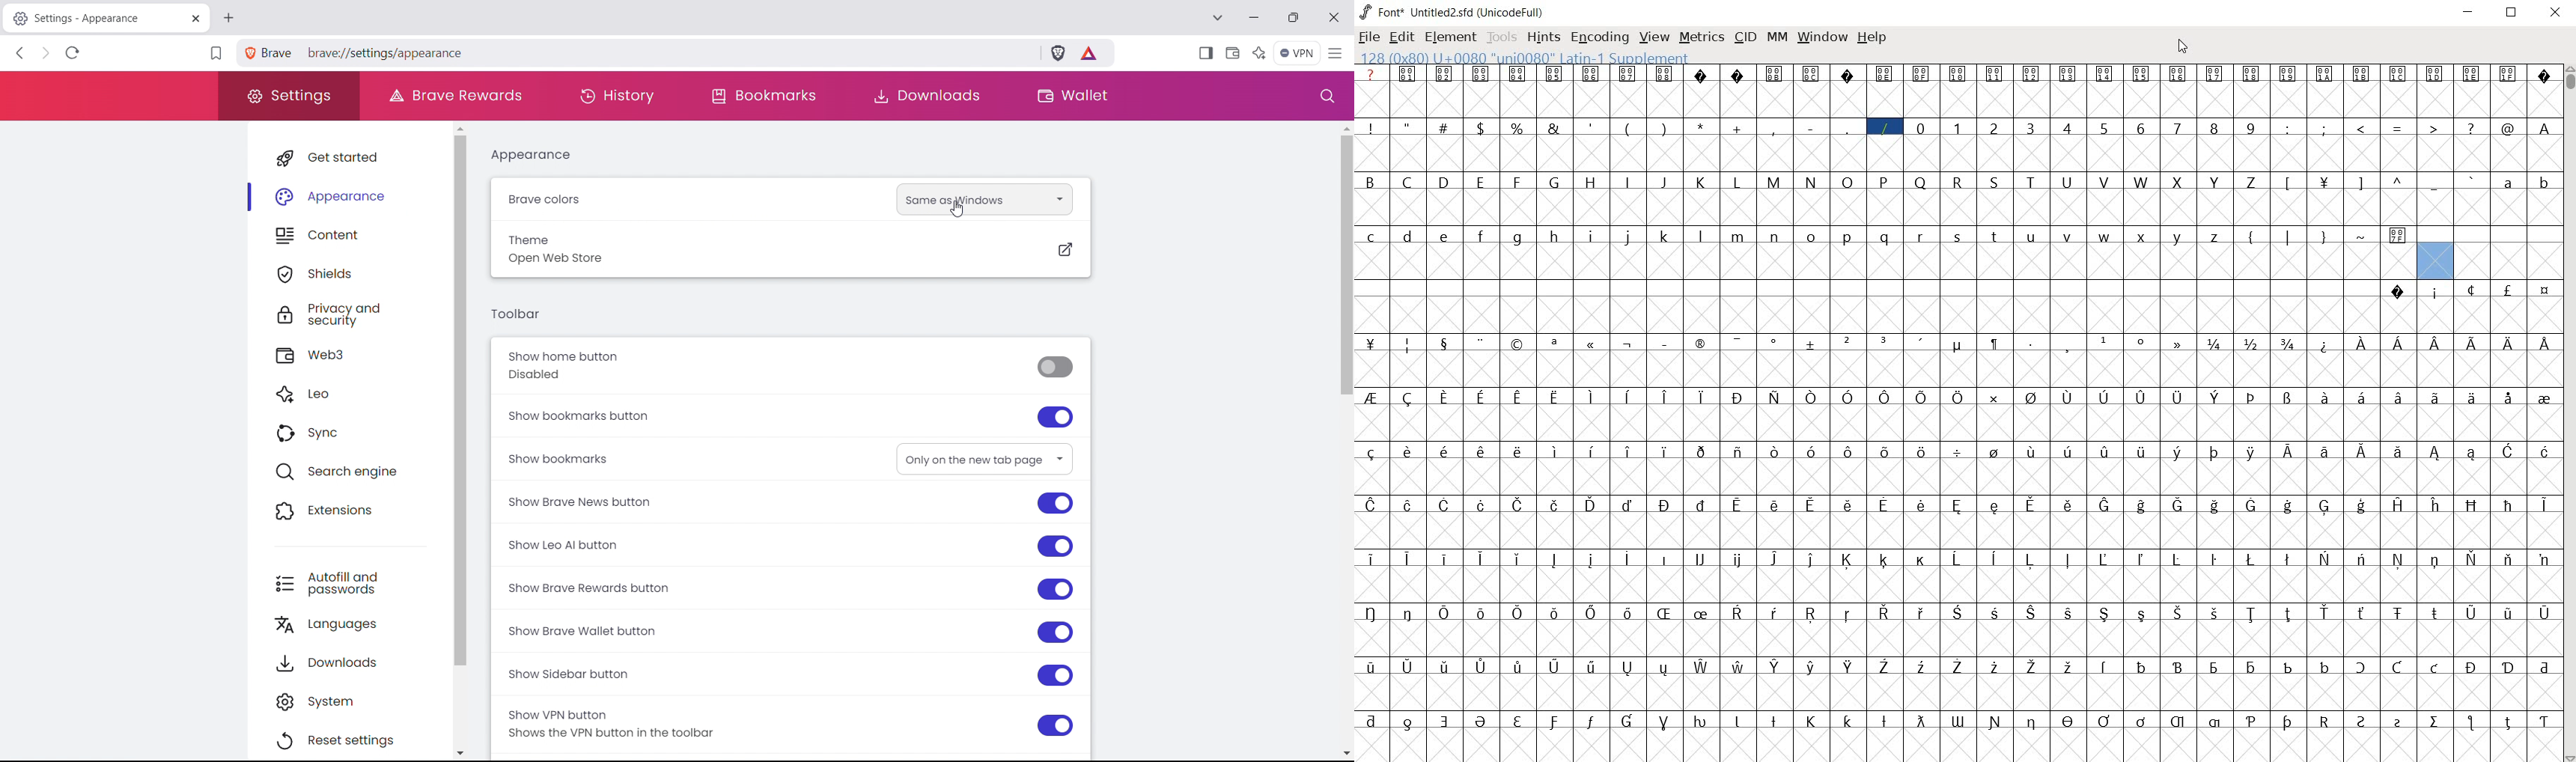  What do you see at coordinates (2288, 344) in the screenshot?
I see `glyph` at bounding box center [2288, 344].